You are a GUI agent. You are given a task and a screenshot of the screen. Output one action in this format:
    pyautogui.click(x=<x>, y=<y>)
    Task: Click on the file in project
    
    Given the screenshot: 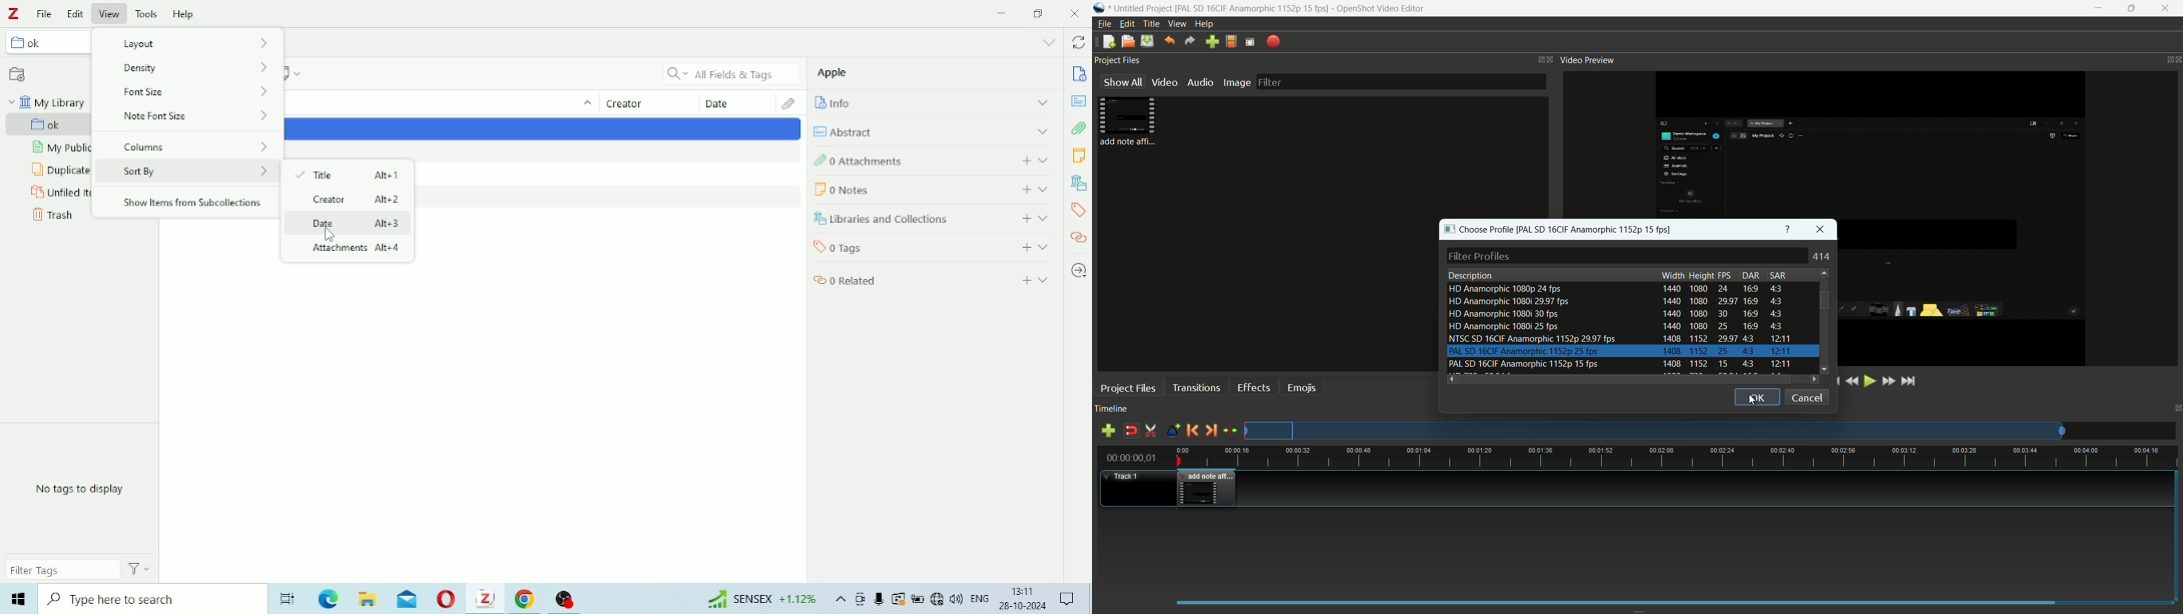 What is the action you would take?
    pyautogui.click(x=1125, y=122)
    